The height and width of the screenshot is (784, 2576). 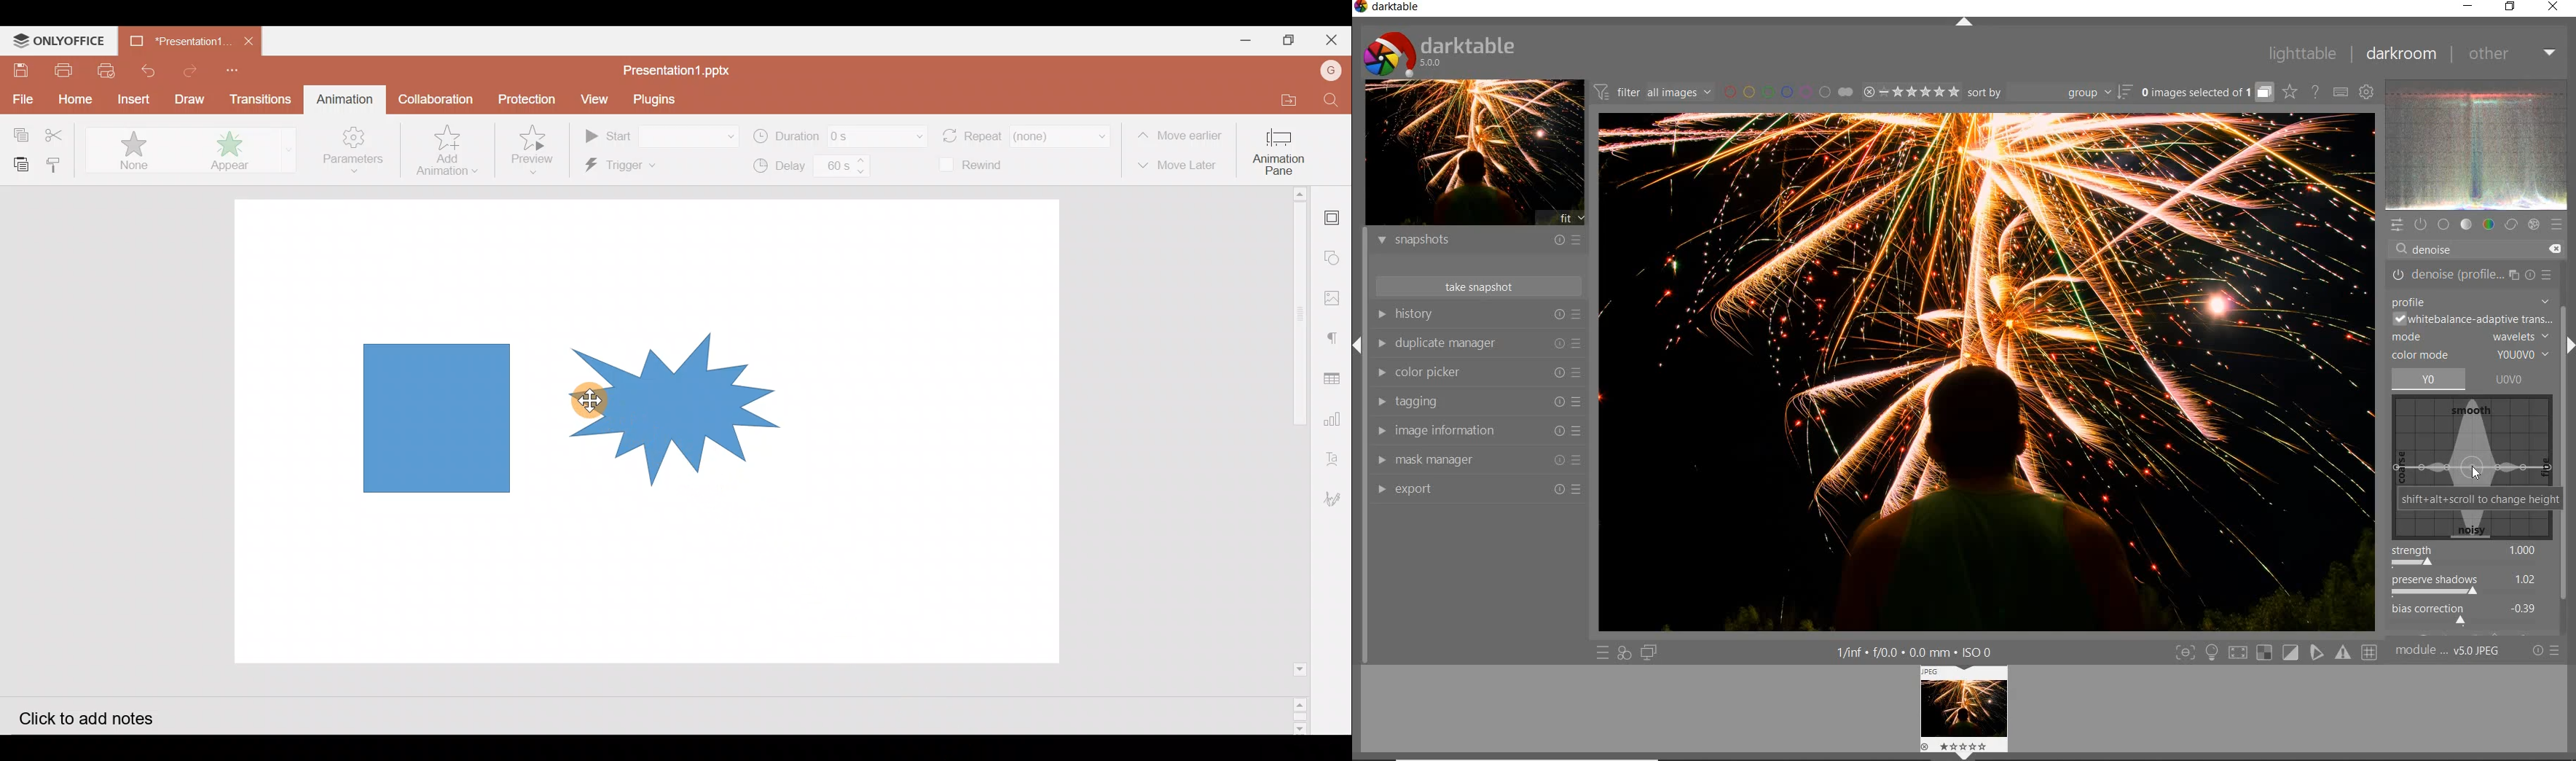 What do you see at coordinates (1335, 259) in the screenshot?
I see `Shapes settings` at bounding box center [1335, 259].